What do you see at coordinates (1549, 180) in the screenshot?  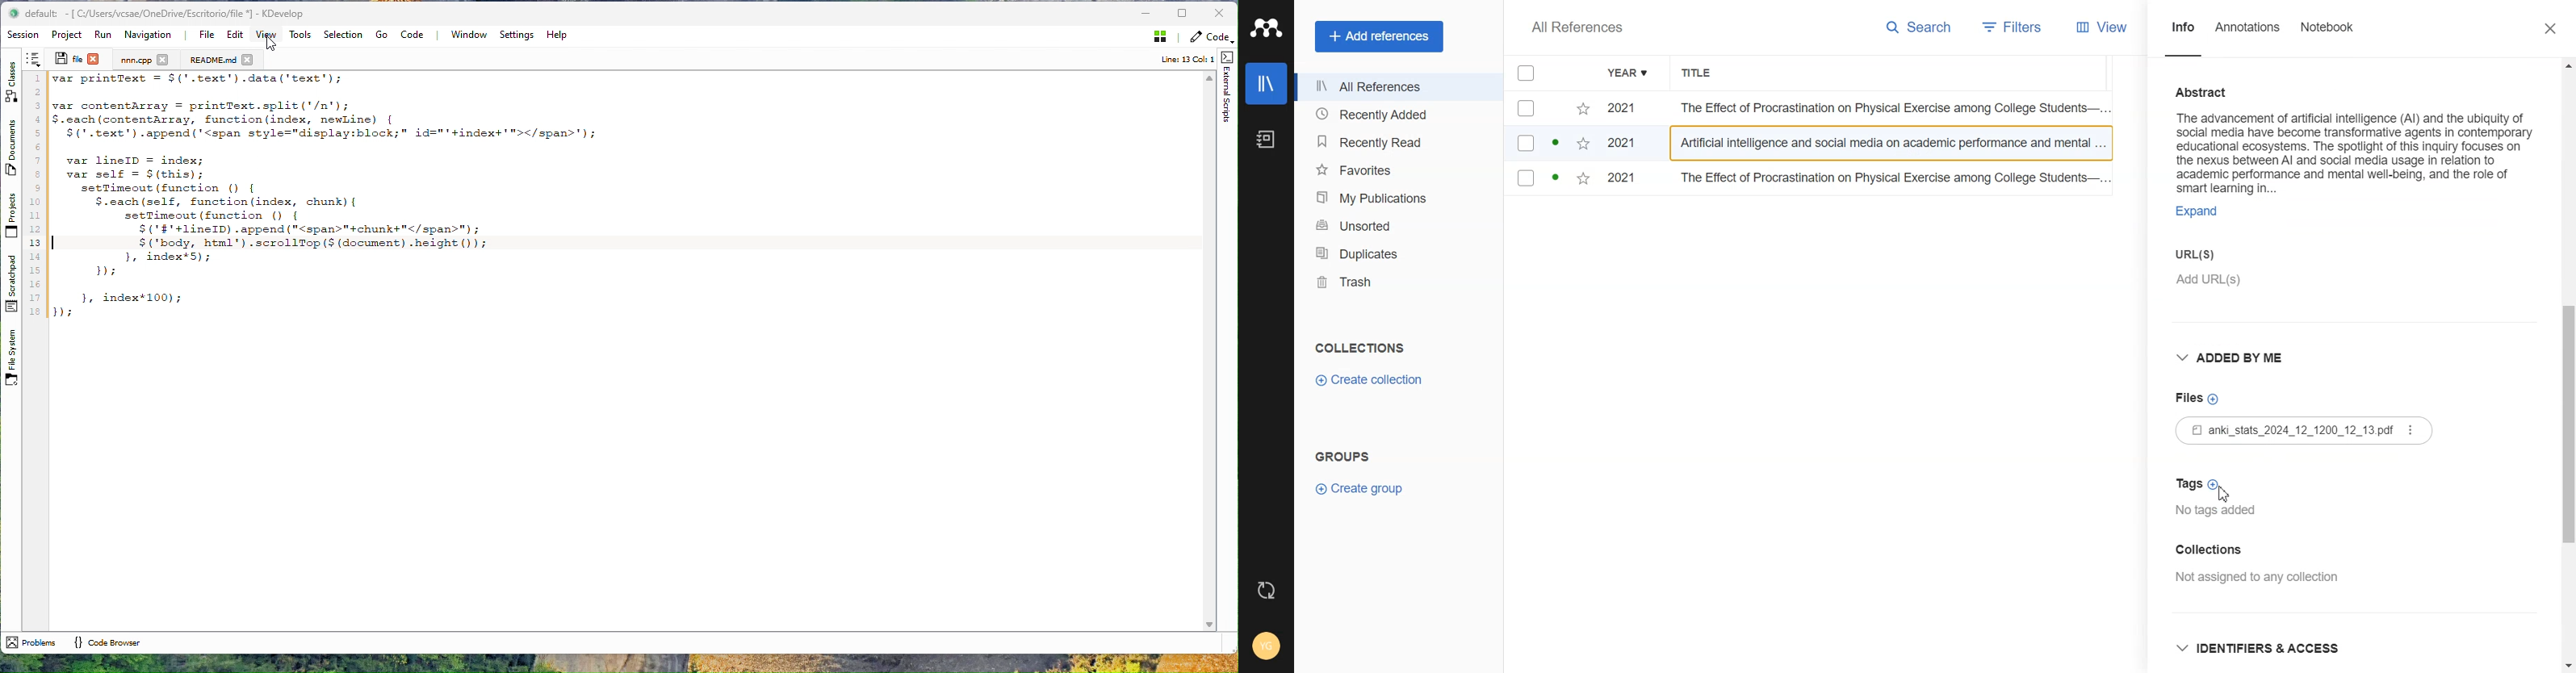 I see `checkbox` at bounding box center [1549, 180].